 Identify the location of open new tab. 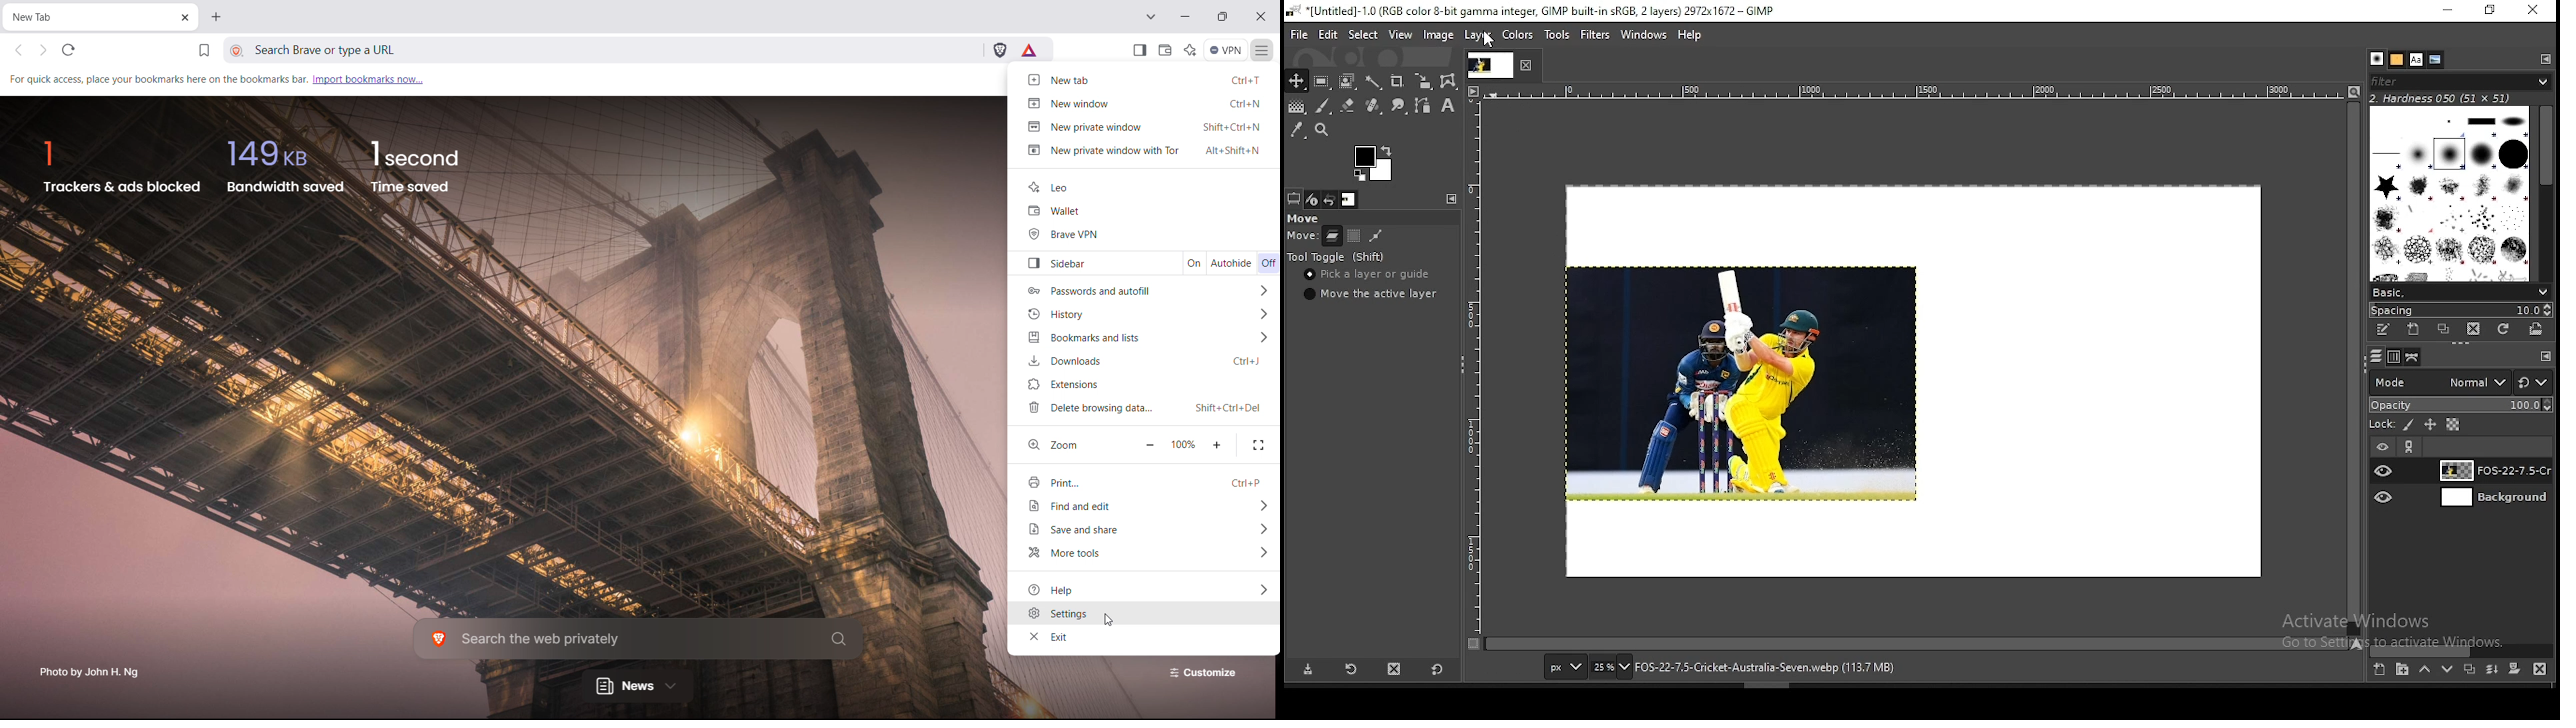
(217, 18).